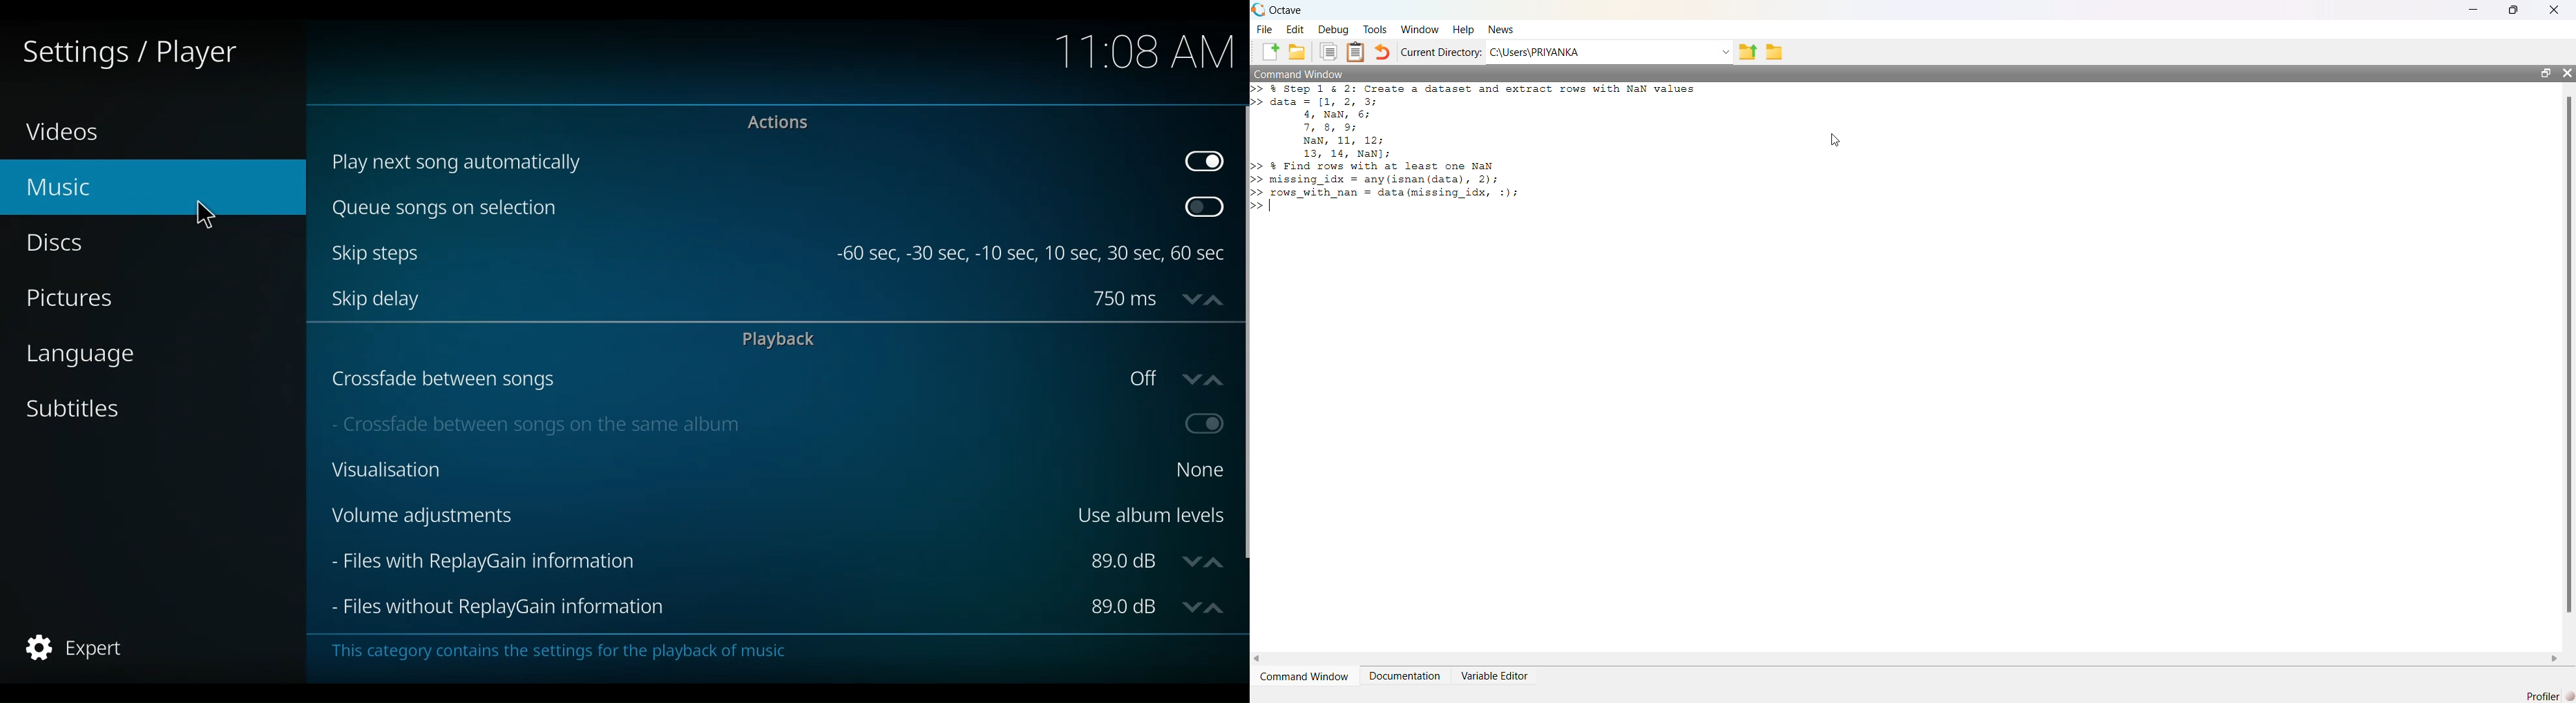  I want to click on close, so click(2566, 73).